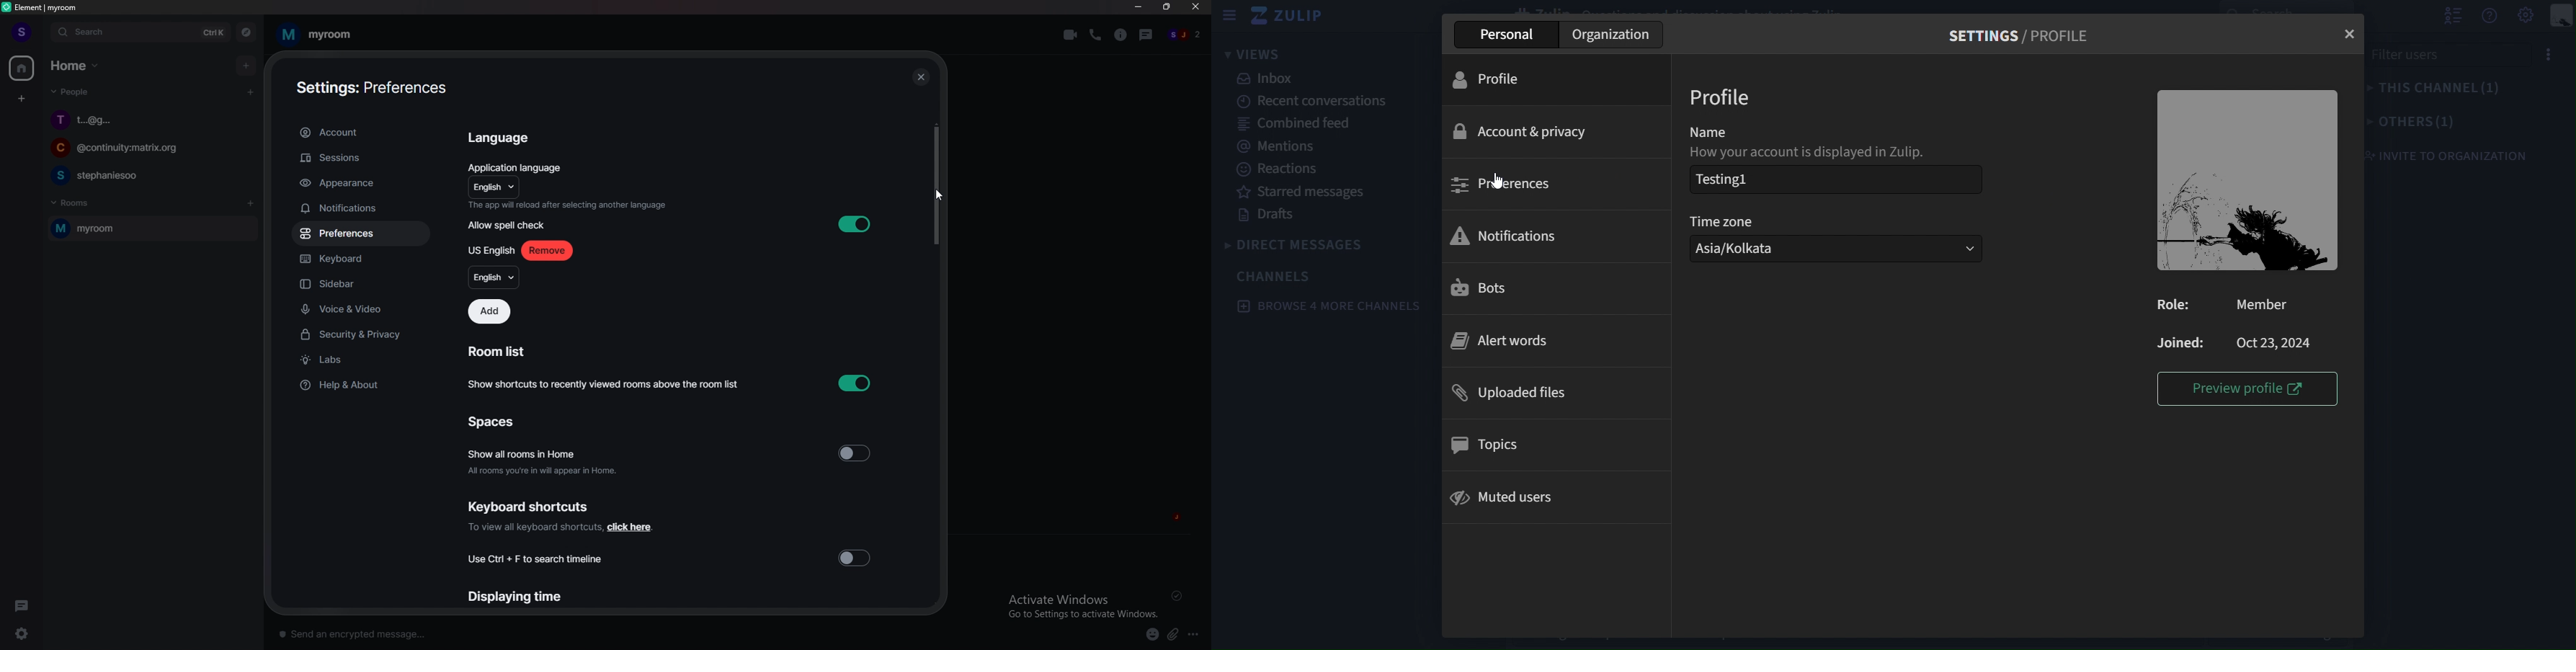 This screenshot has height=672, width=2576. What do you see at coordinates (362, 361) in the screenshot?
I see `labs` at bounding box center [362, 361].